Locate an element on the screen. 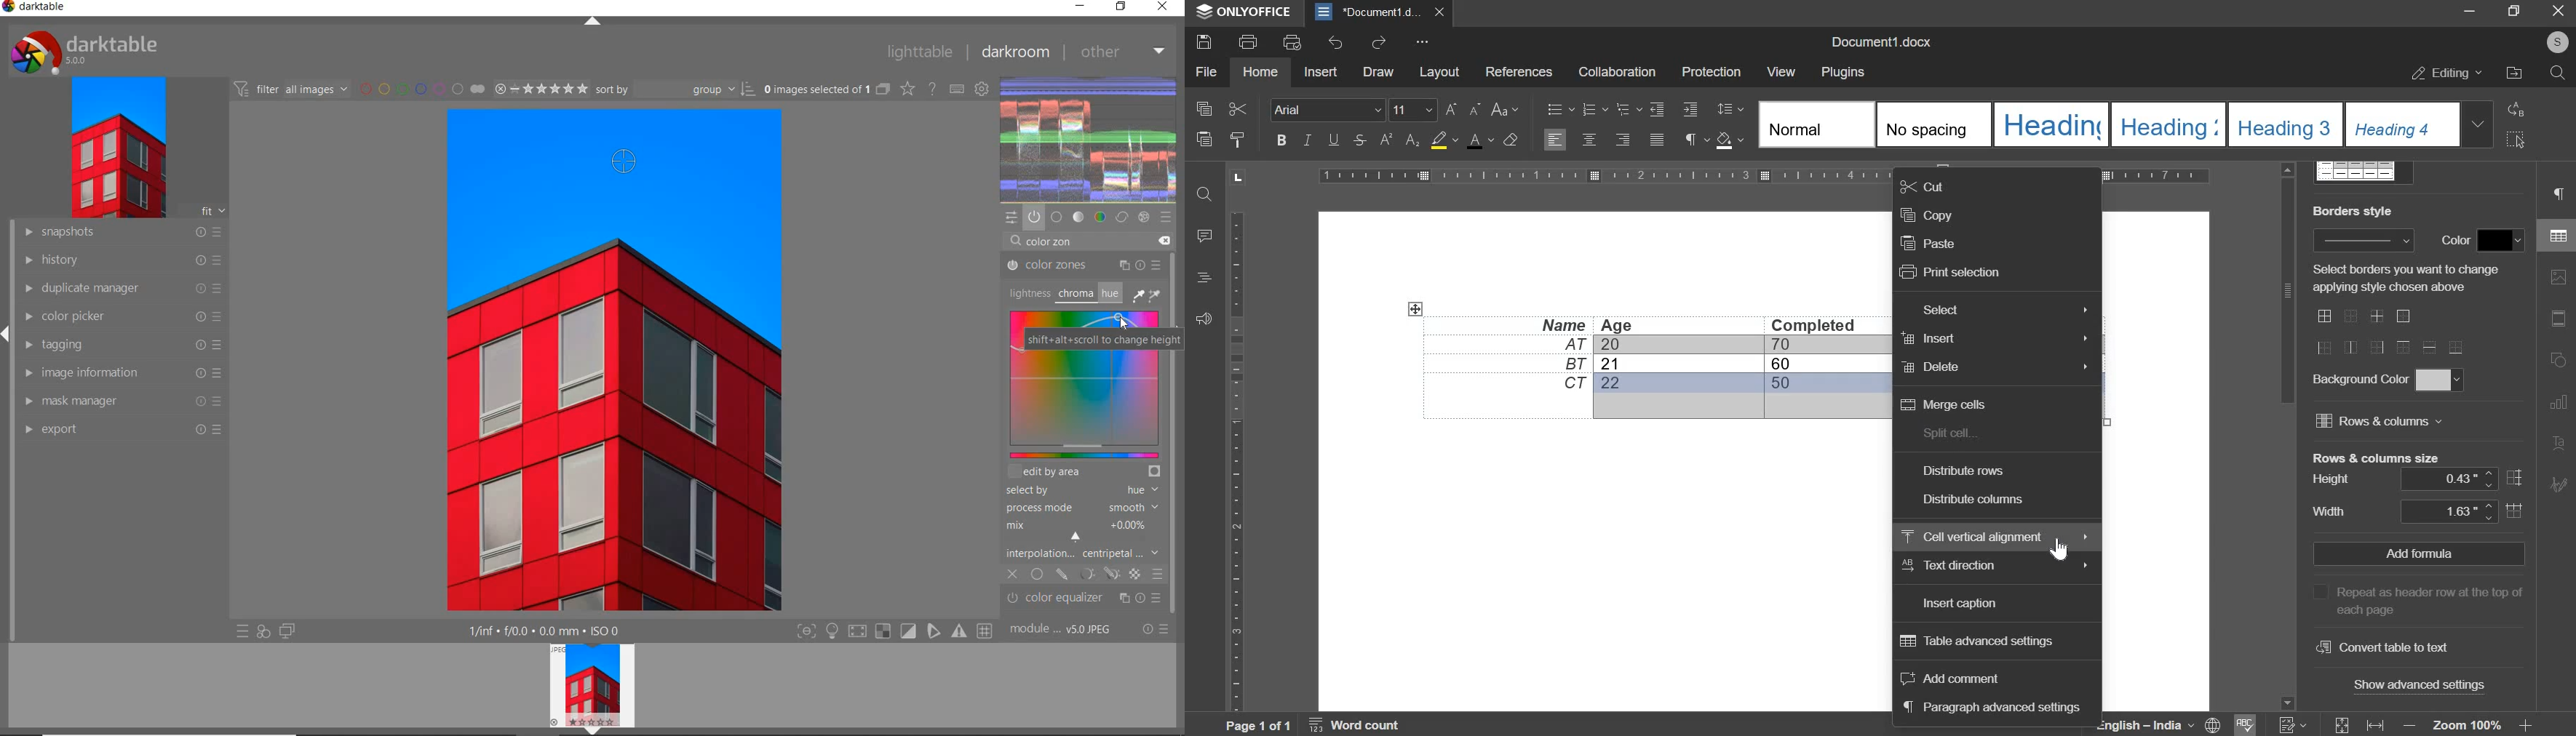  vertical slider is located at coordinates (2288, 436).